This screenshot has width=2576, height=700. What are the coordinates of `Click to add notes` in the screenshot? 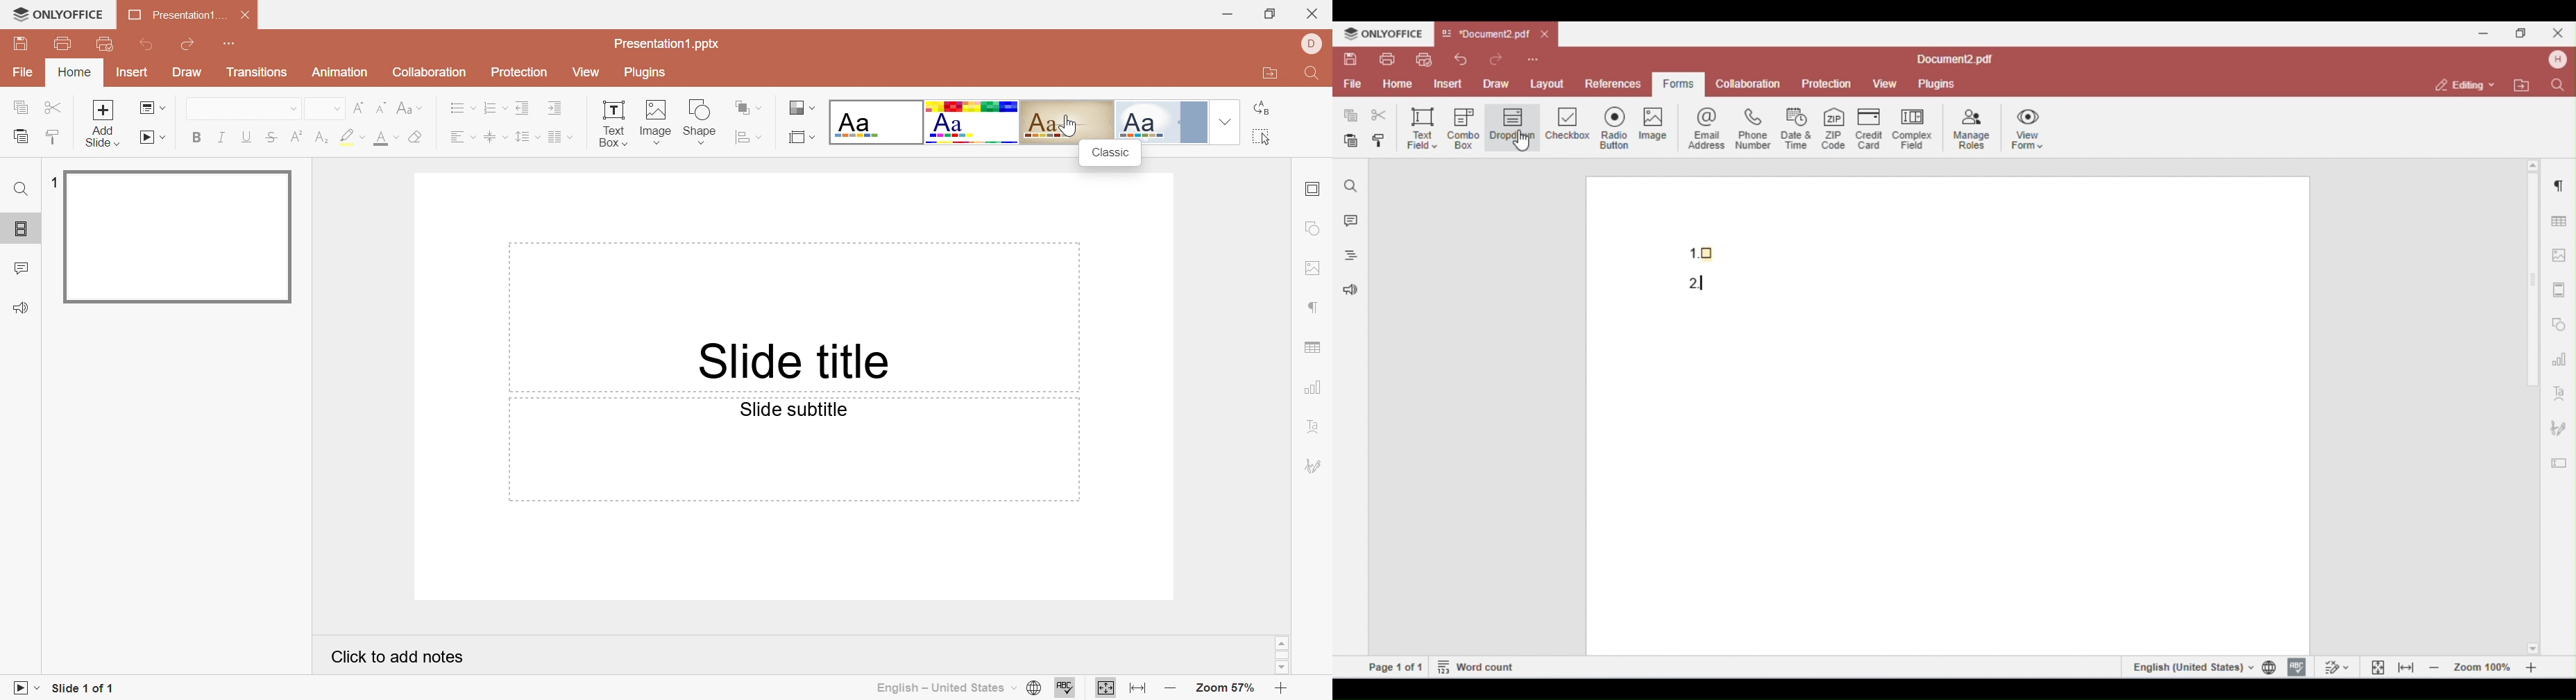 It's located at (398, 655).